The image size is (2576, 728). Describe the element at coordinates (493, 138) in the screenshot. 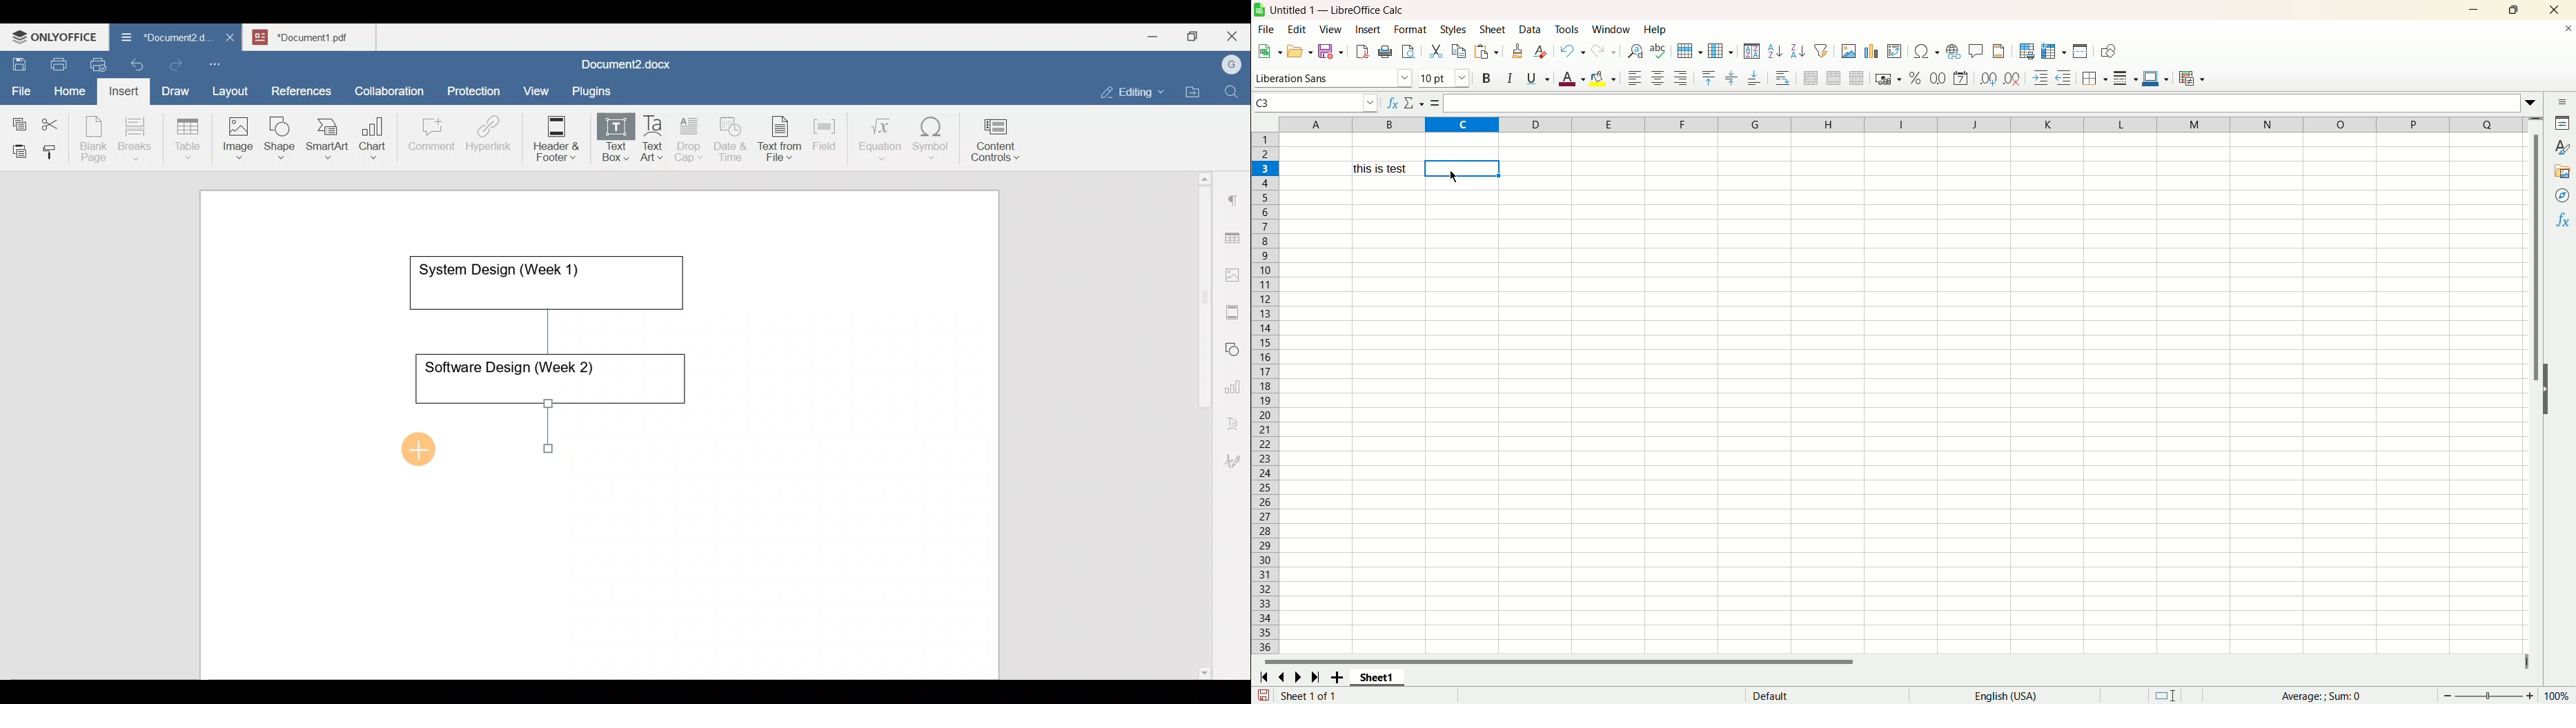

I see `Hyperlink` at that location.